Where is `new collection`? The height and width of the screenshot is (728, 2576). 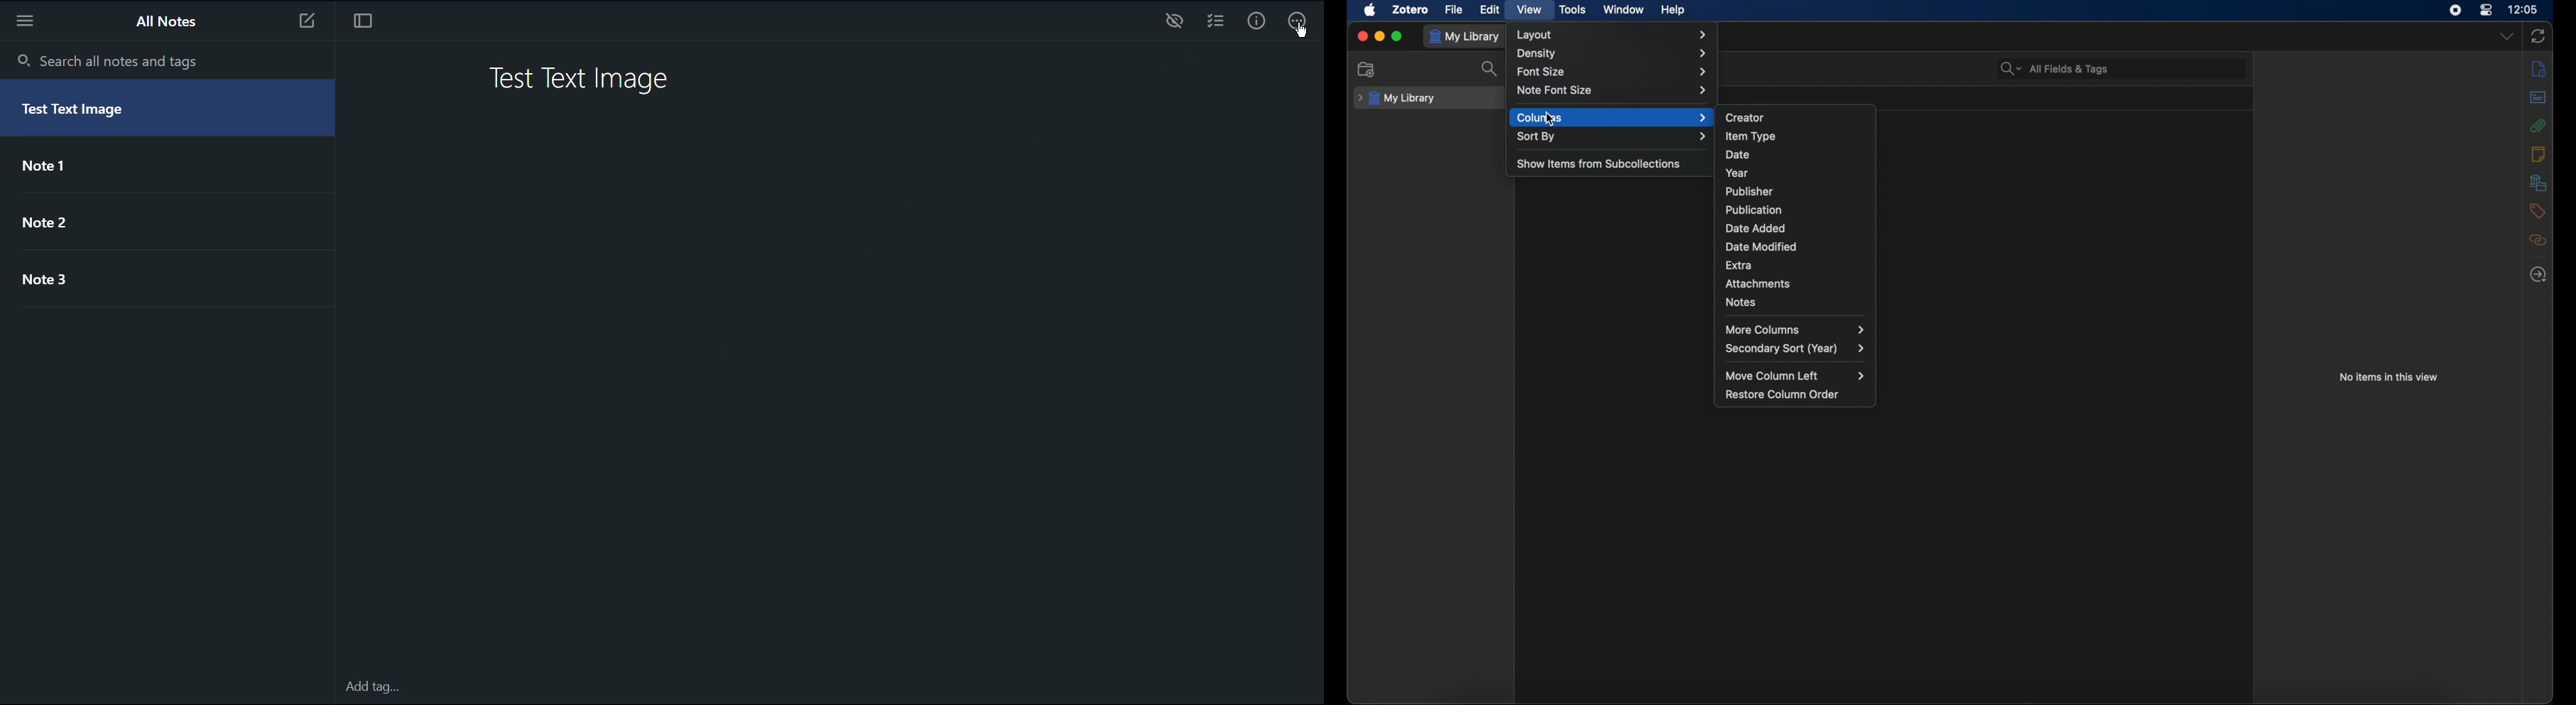 new collection is located at coordinates (1366, 69).